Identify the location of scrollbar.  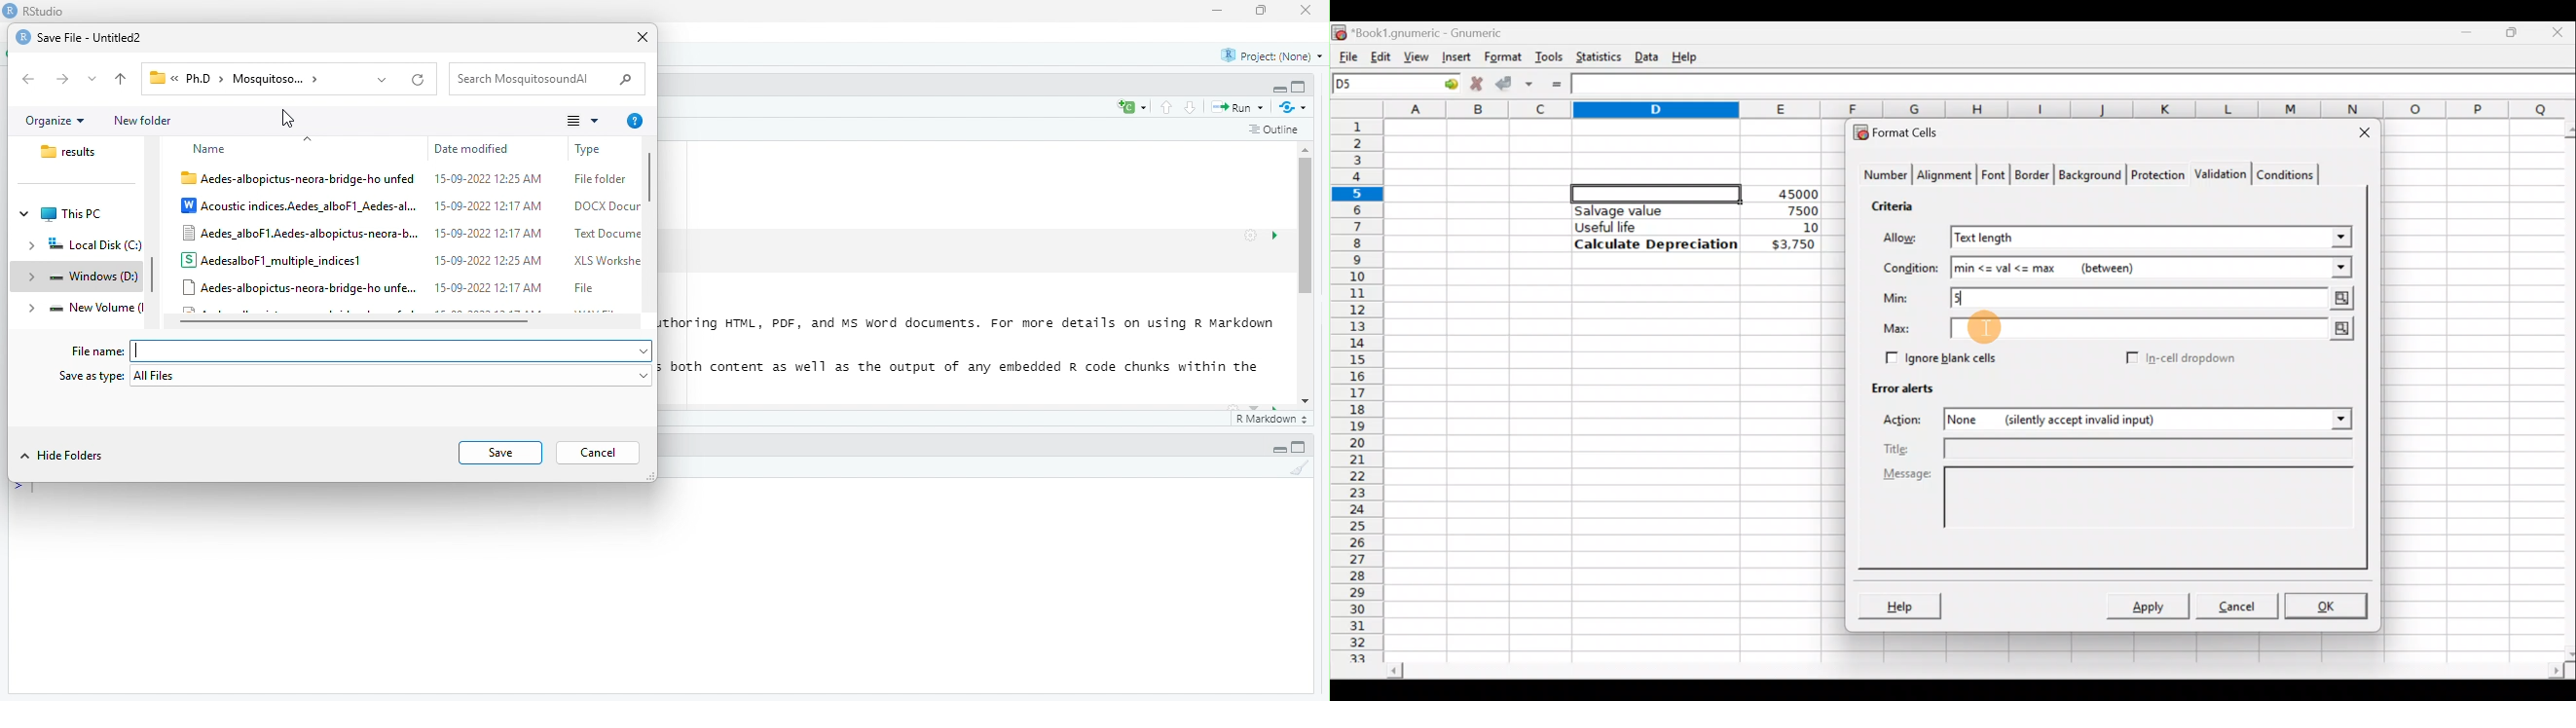
(154, 274).